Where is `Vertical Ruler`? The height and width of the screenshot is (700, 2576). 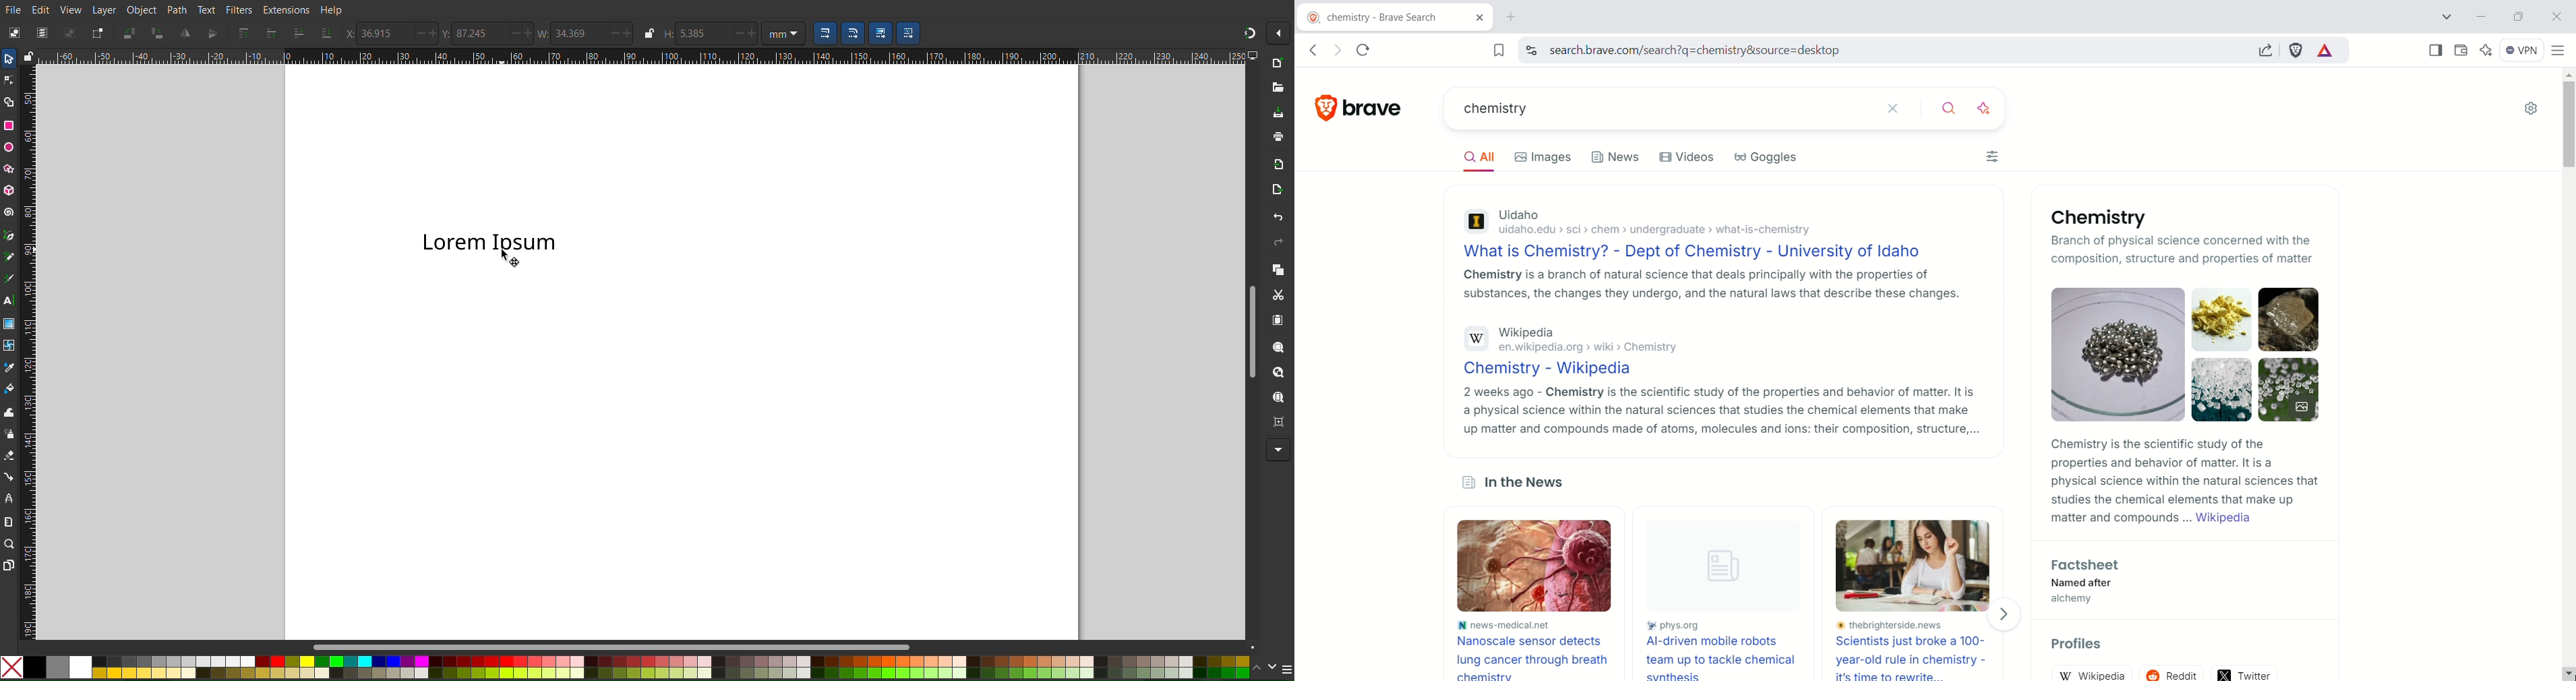
Vertical Ruler is located at coordinates (27, 344).